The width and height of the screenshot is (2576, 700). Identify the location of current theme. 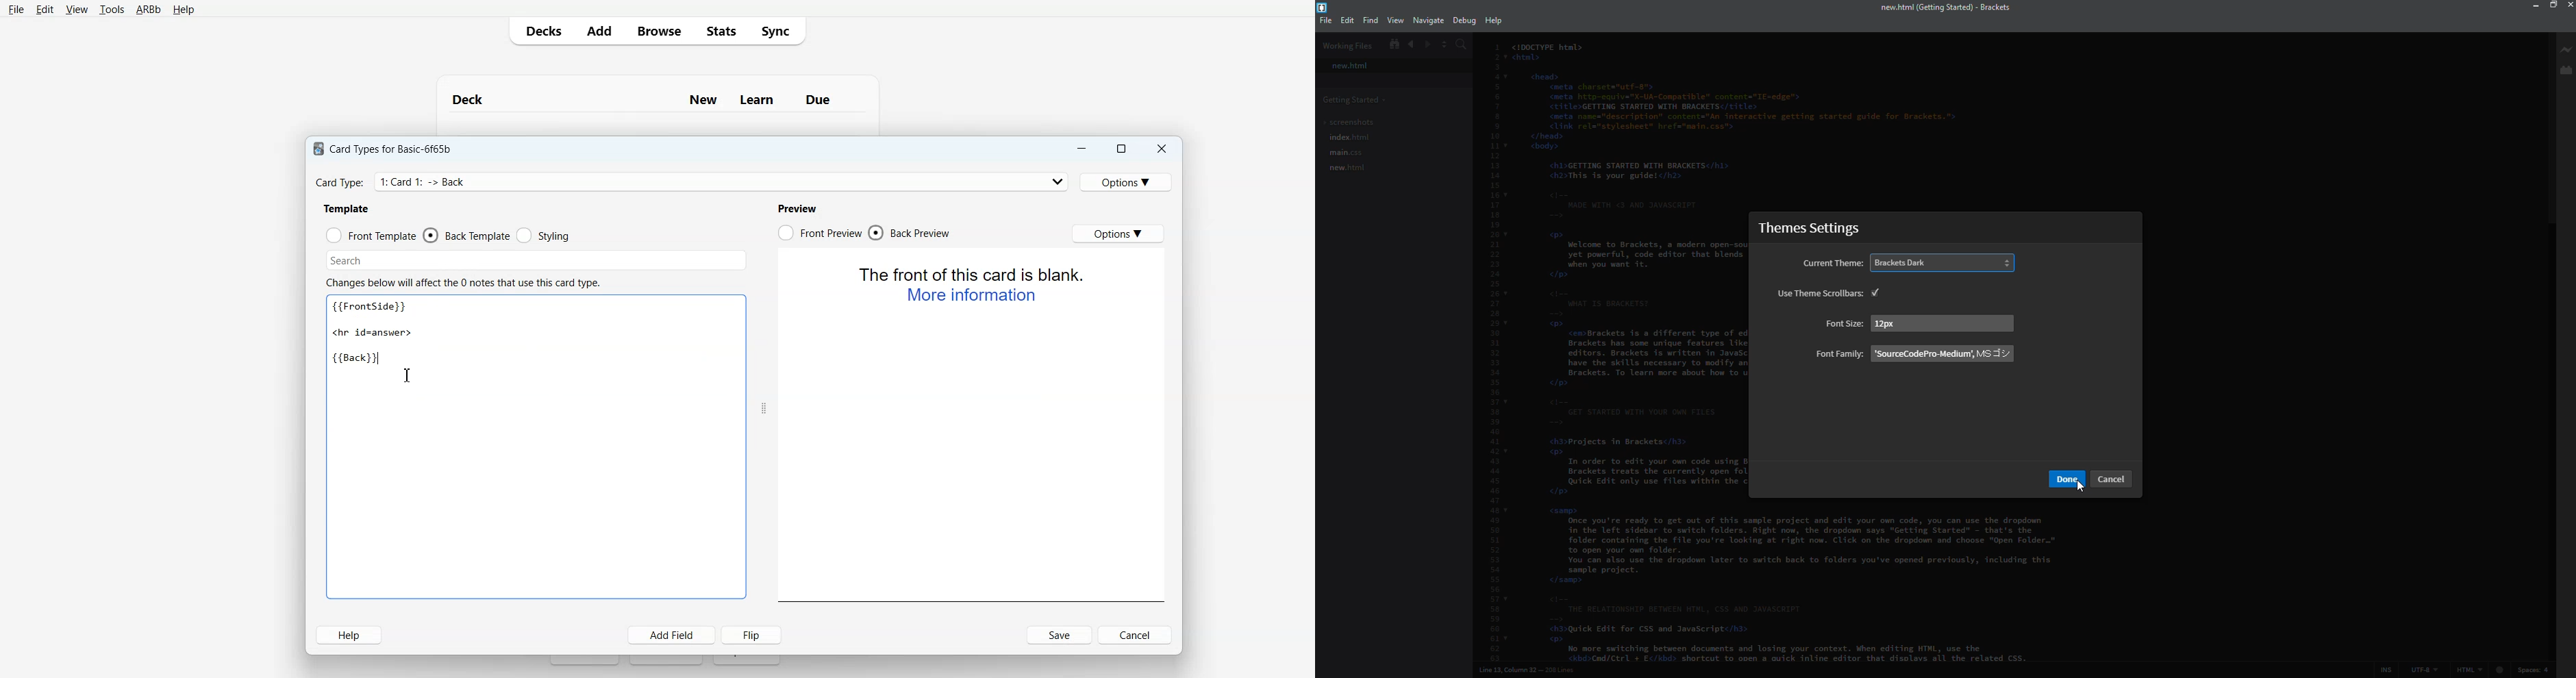
(1831, 263).